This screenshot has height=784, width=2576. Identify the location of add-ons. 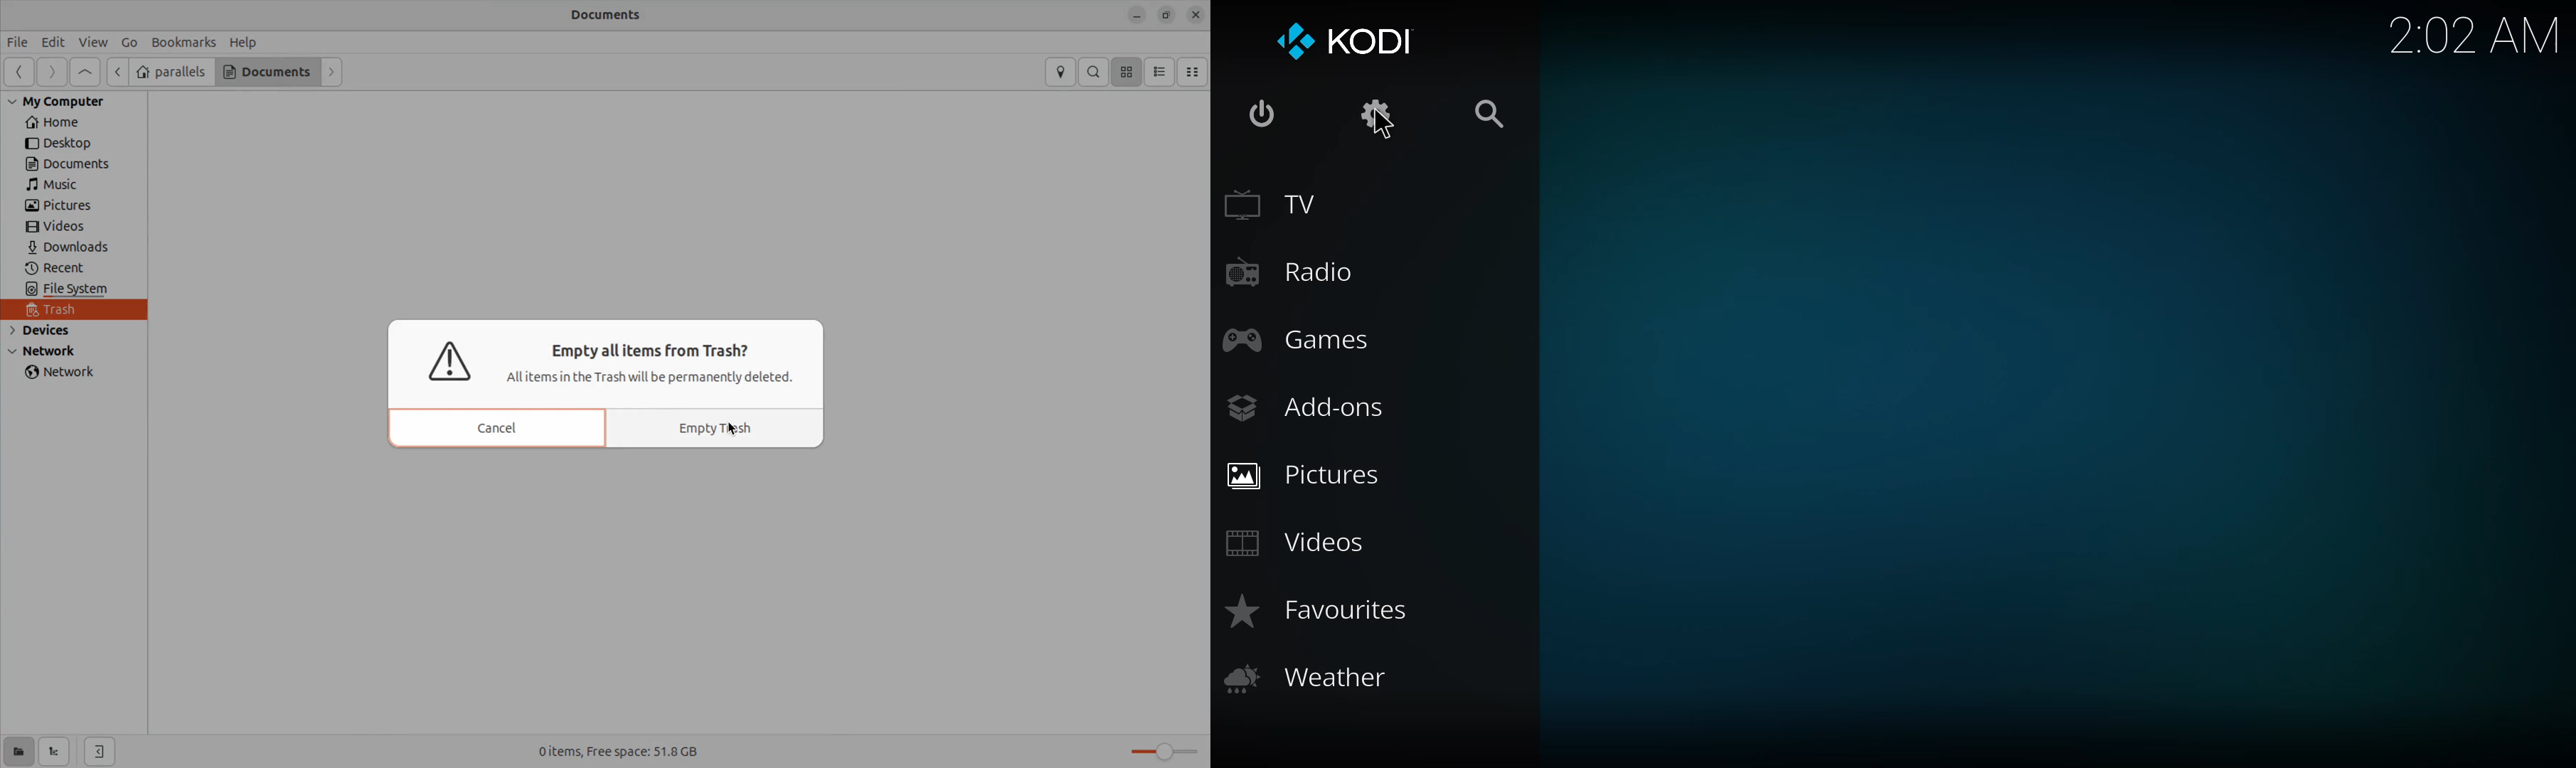
(1306, 407).